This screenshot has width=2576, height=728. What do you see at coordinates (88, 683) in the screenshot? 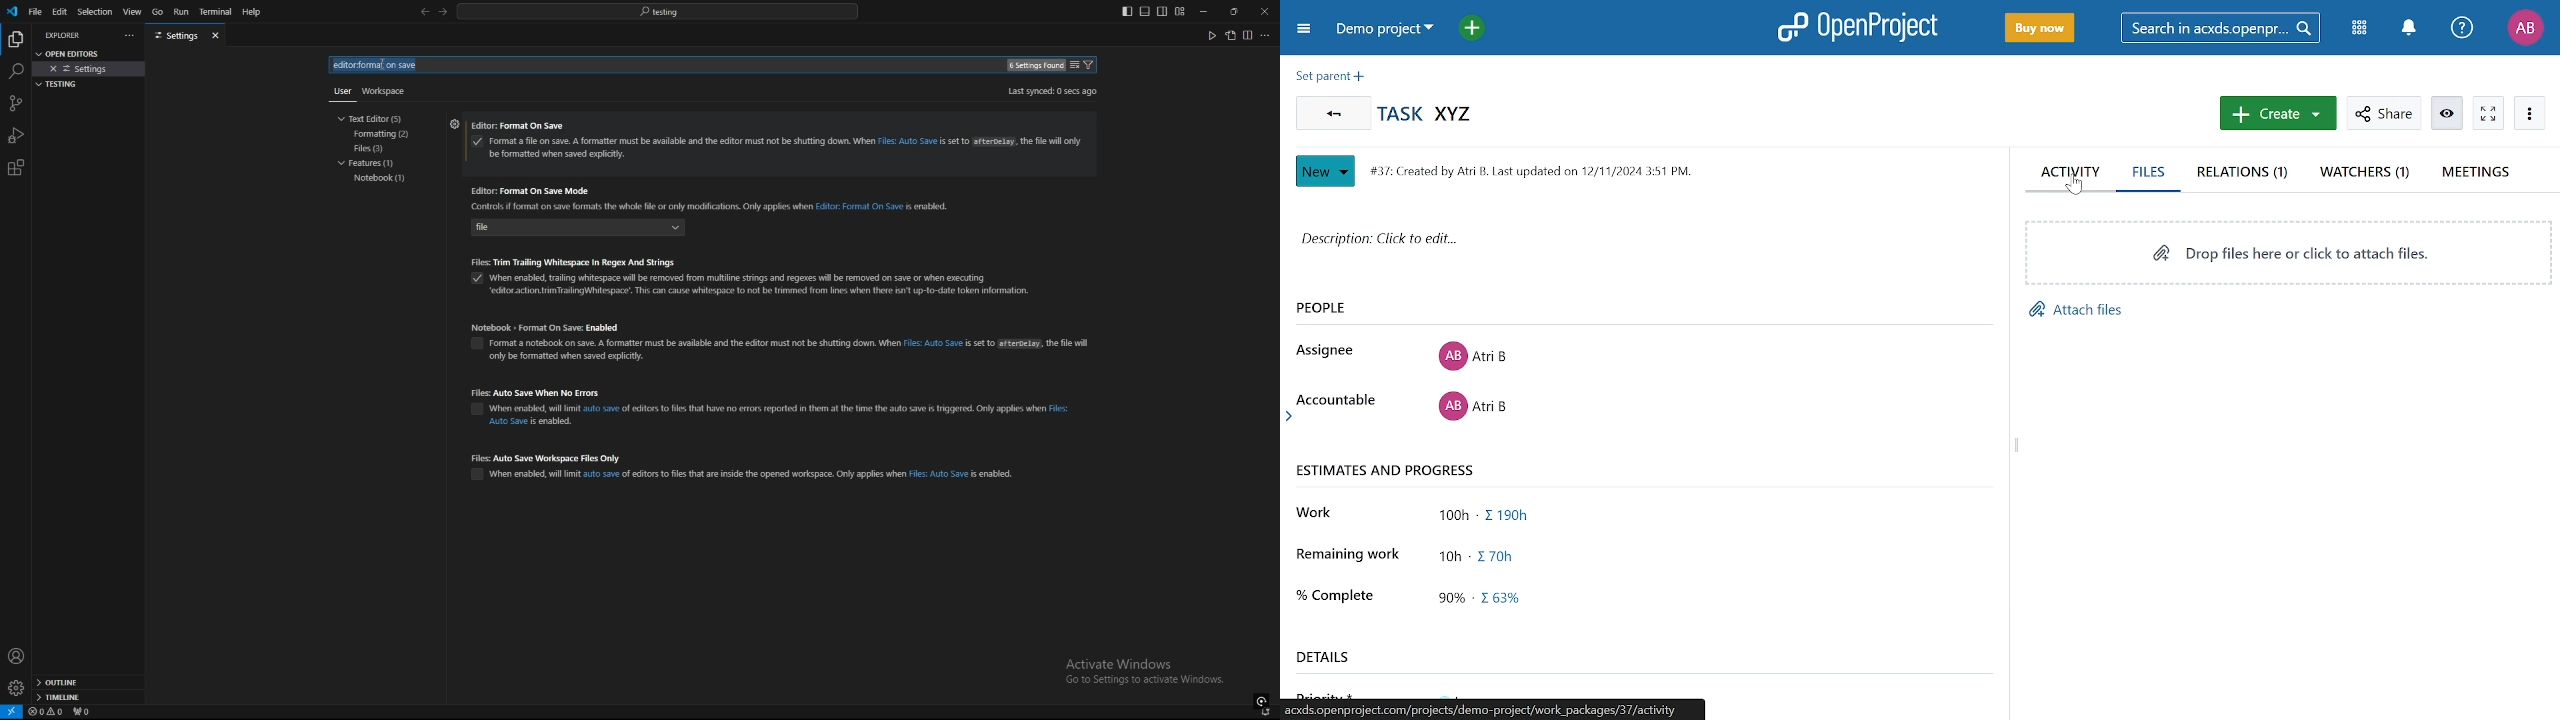
I see `outline` at bounding box center [88, 683].